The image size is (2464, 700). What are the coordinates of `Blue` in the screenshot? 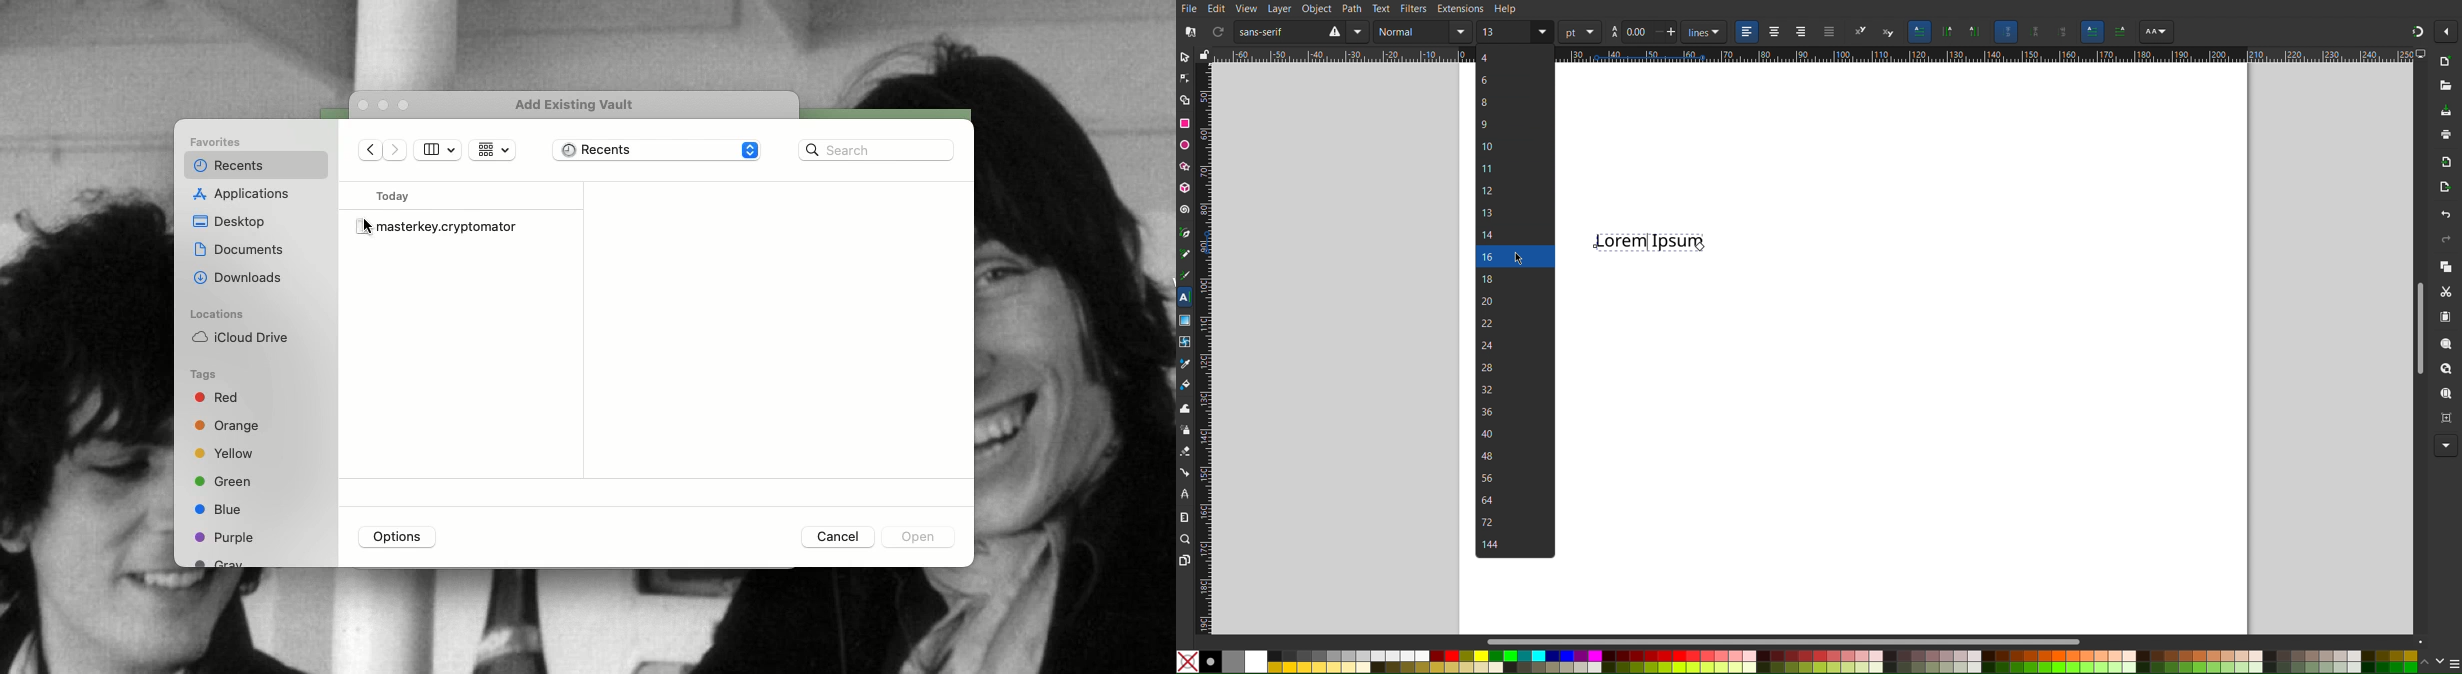 It's located at (218, 509).